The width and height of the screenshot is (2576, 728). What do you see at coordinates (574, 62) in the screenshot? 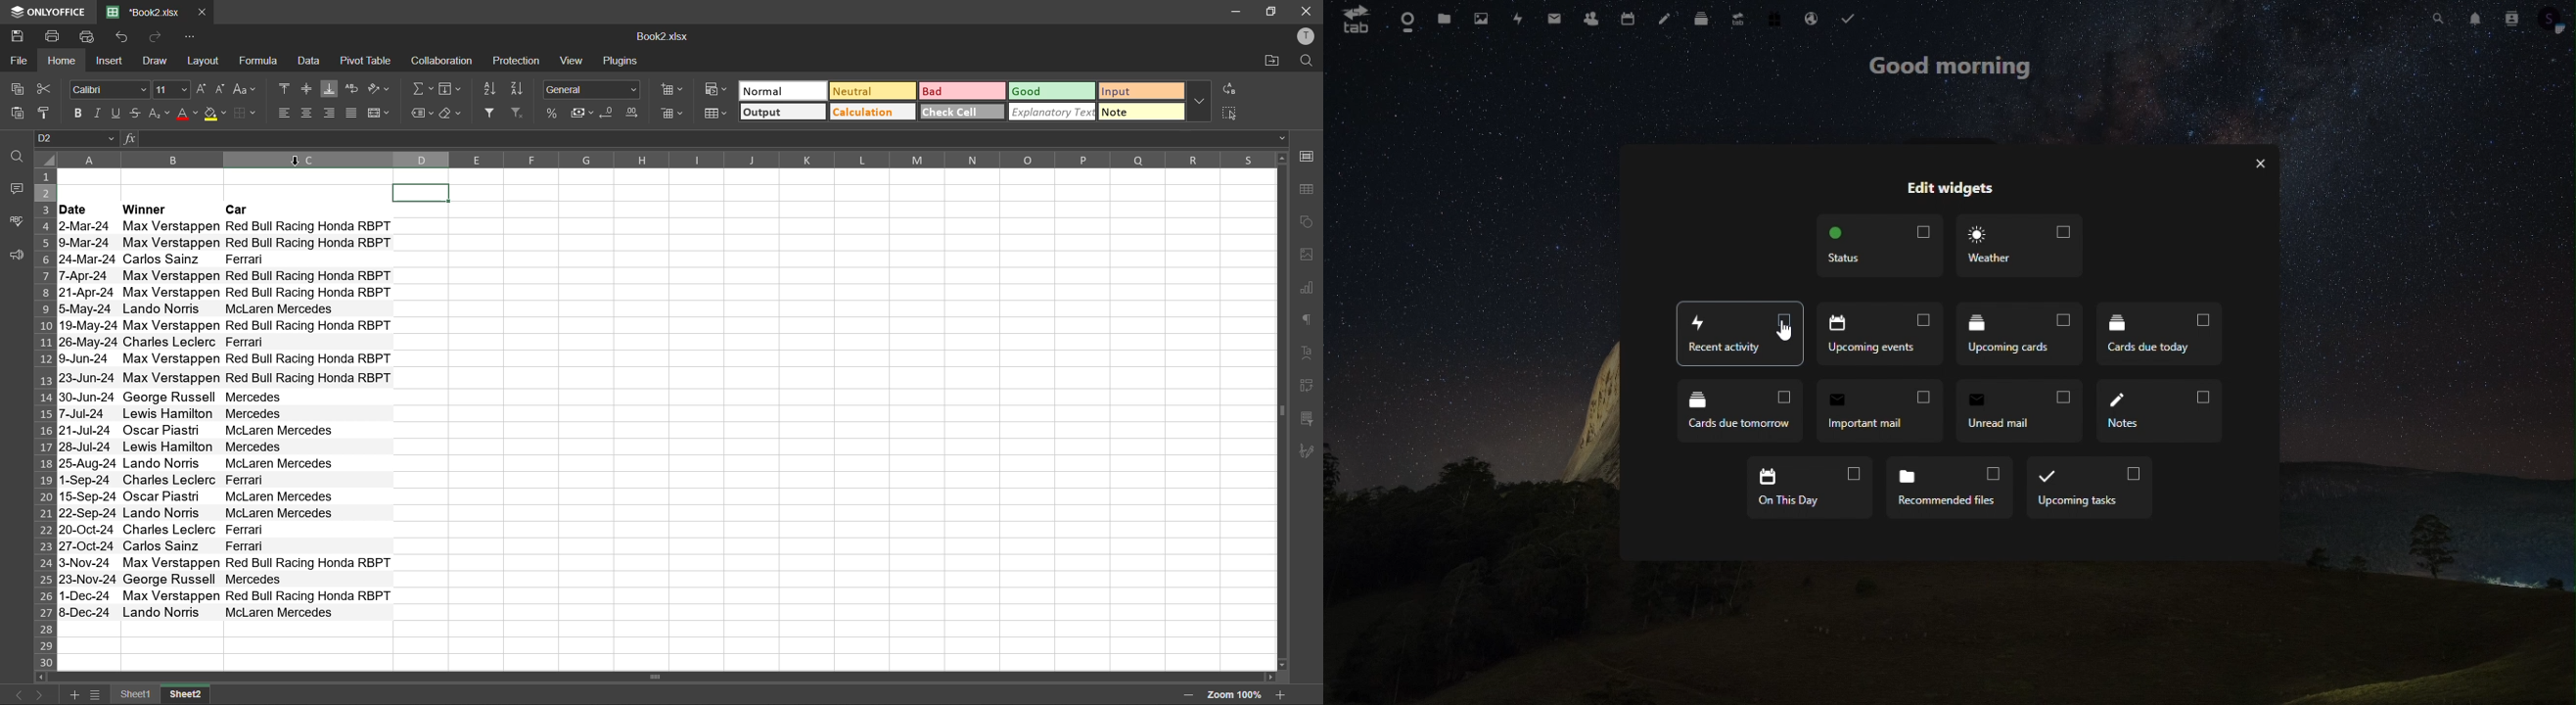
I see `view` at bounding box center [574, 62].